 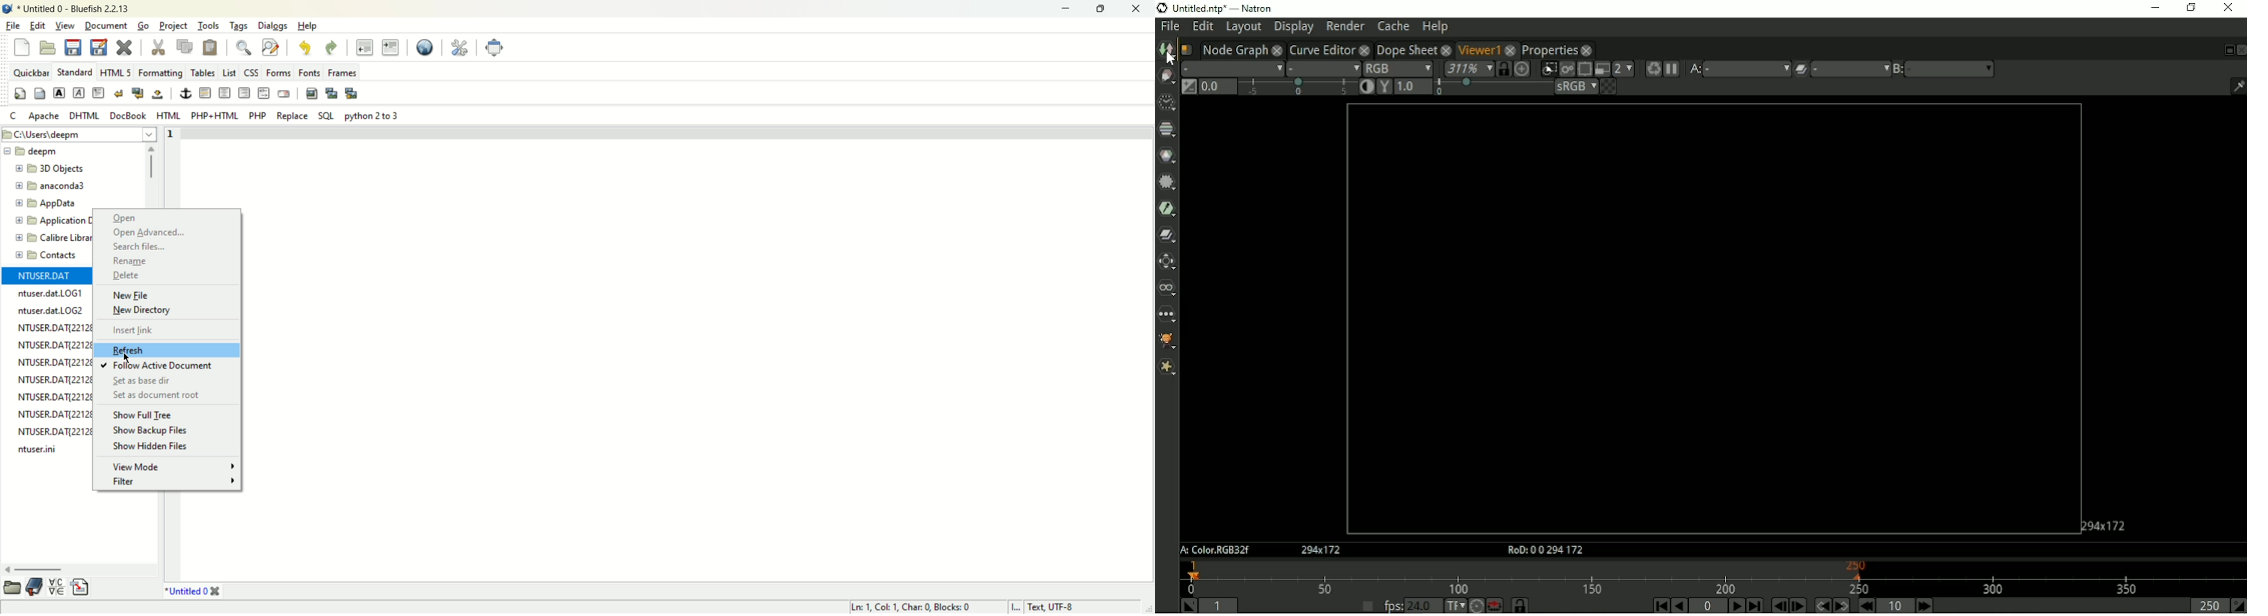 What do you see at coordinates (55, 379) in the screenshot?
I see `NTUSER.DAT{22128a9f-2361-11ee-S` at bounding box center [55, 379].